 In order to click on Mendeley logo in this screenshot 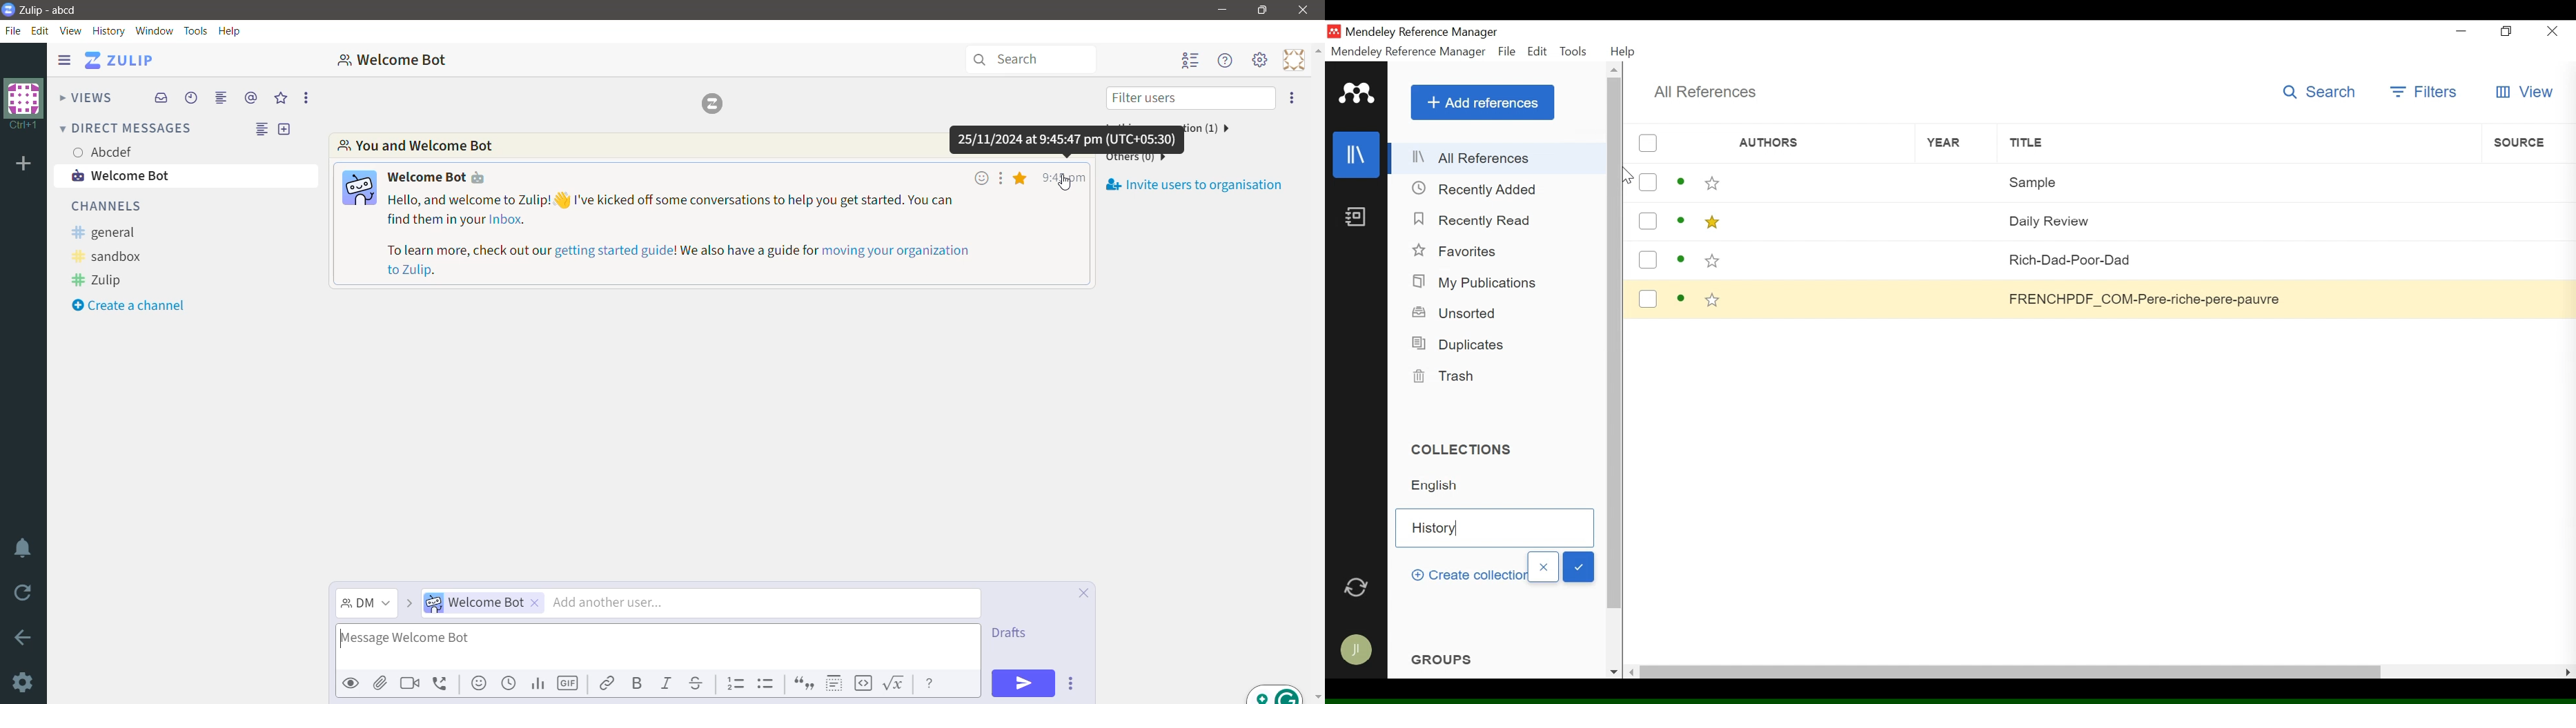, I will do `click(1357, 95)`.